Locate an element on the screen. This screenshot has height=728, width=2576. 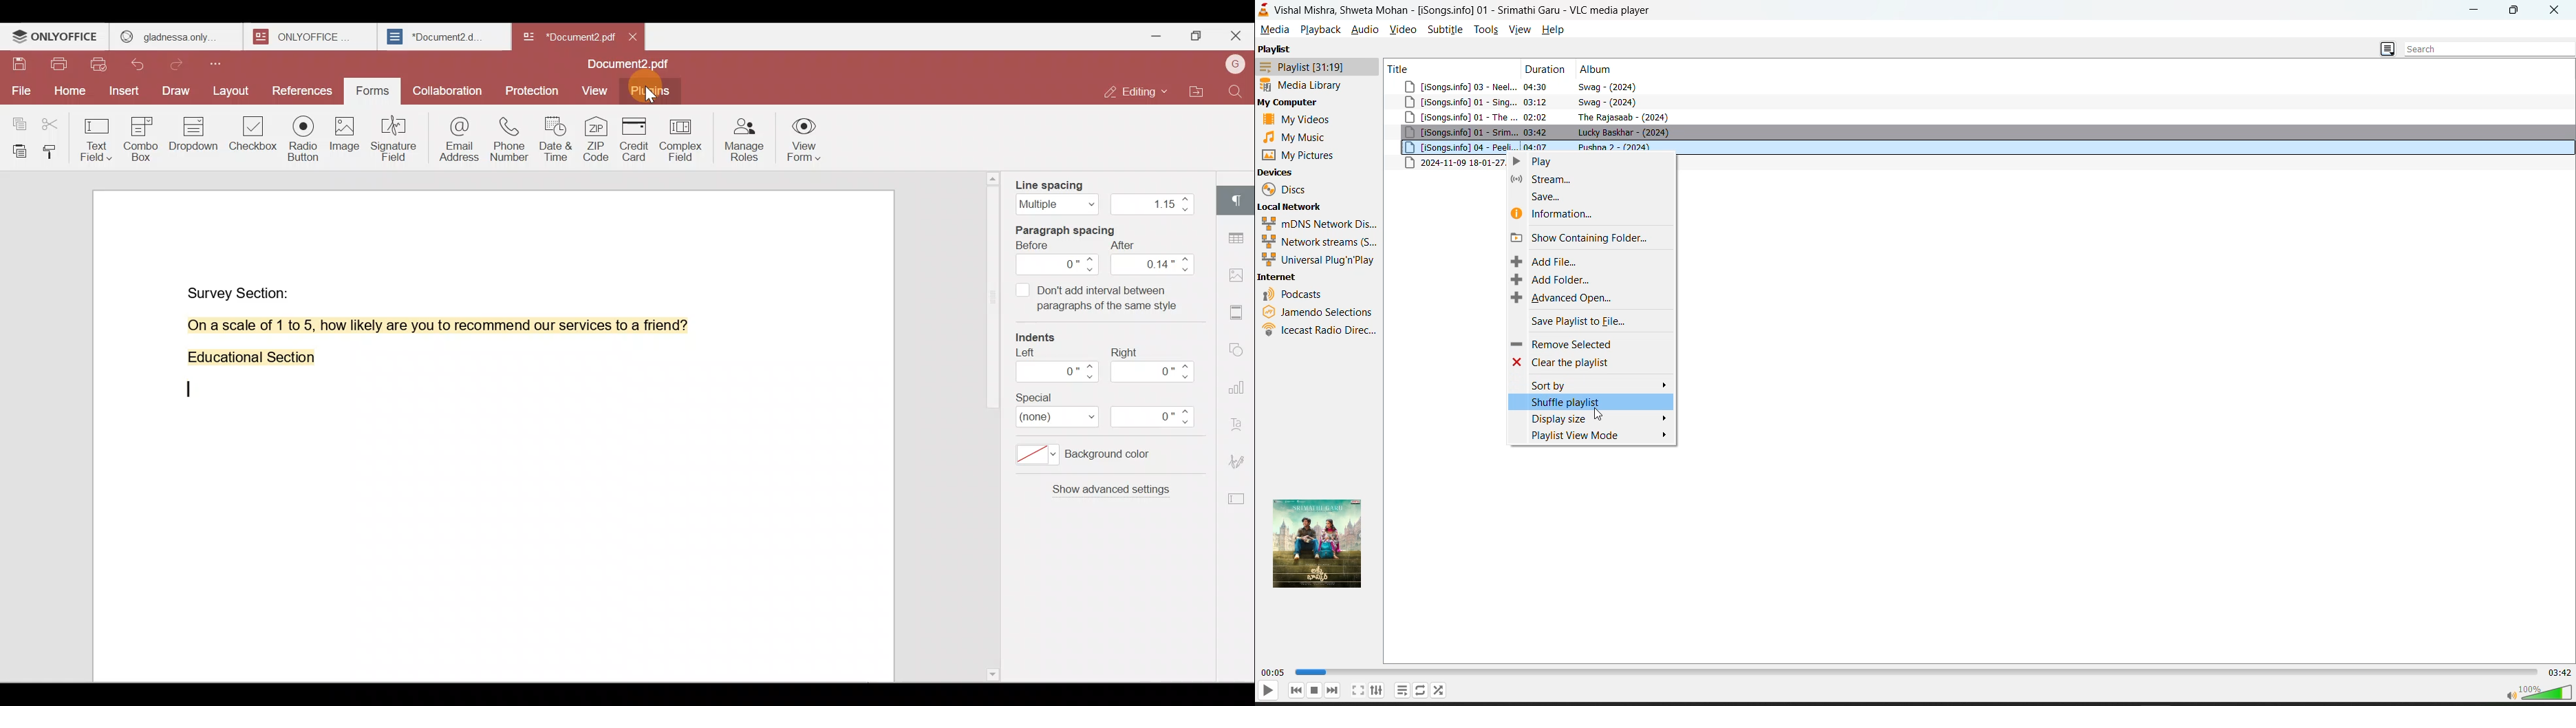
stream is located at coordinates (1544, 180).